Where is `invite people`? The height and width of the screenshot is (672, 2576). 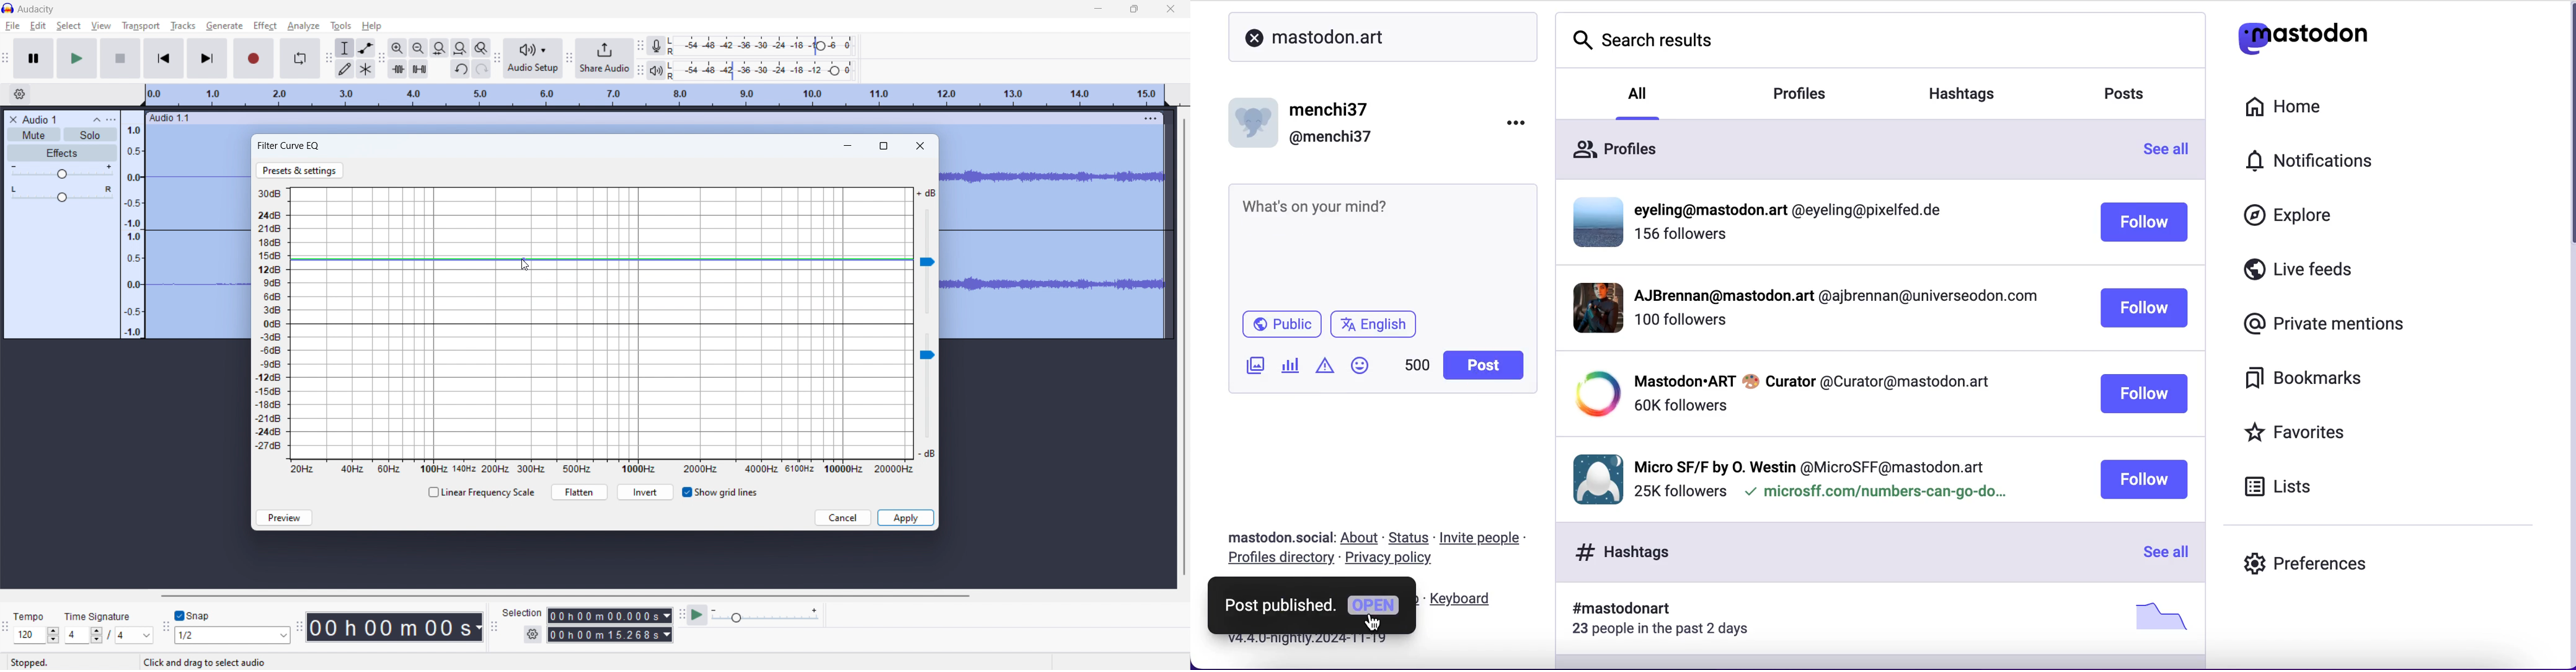
invite people is located at coordinates (1491, 538).